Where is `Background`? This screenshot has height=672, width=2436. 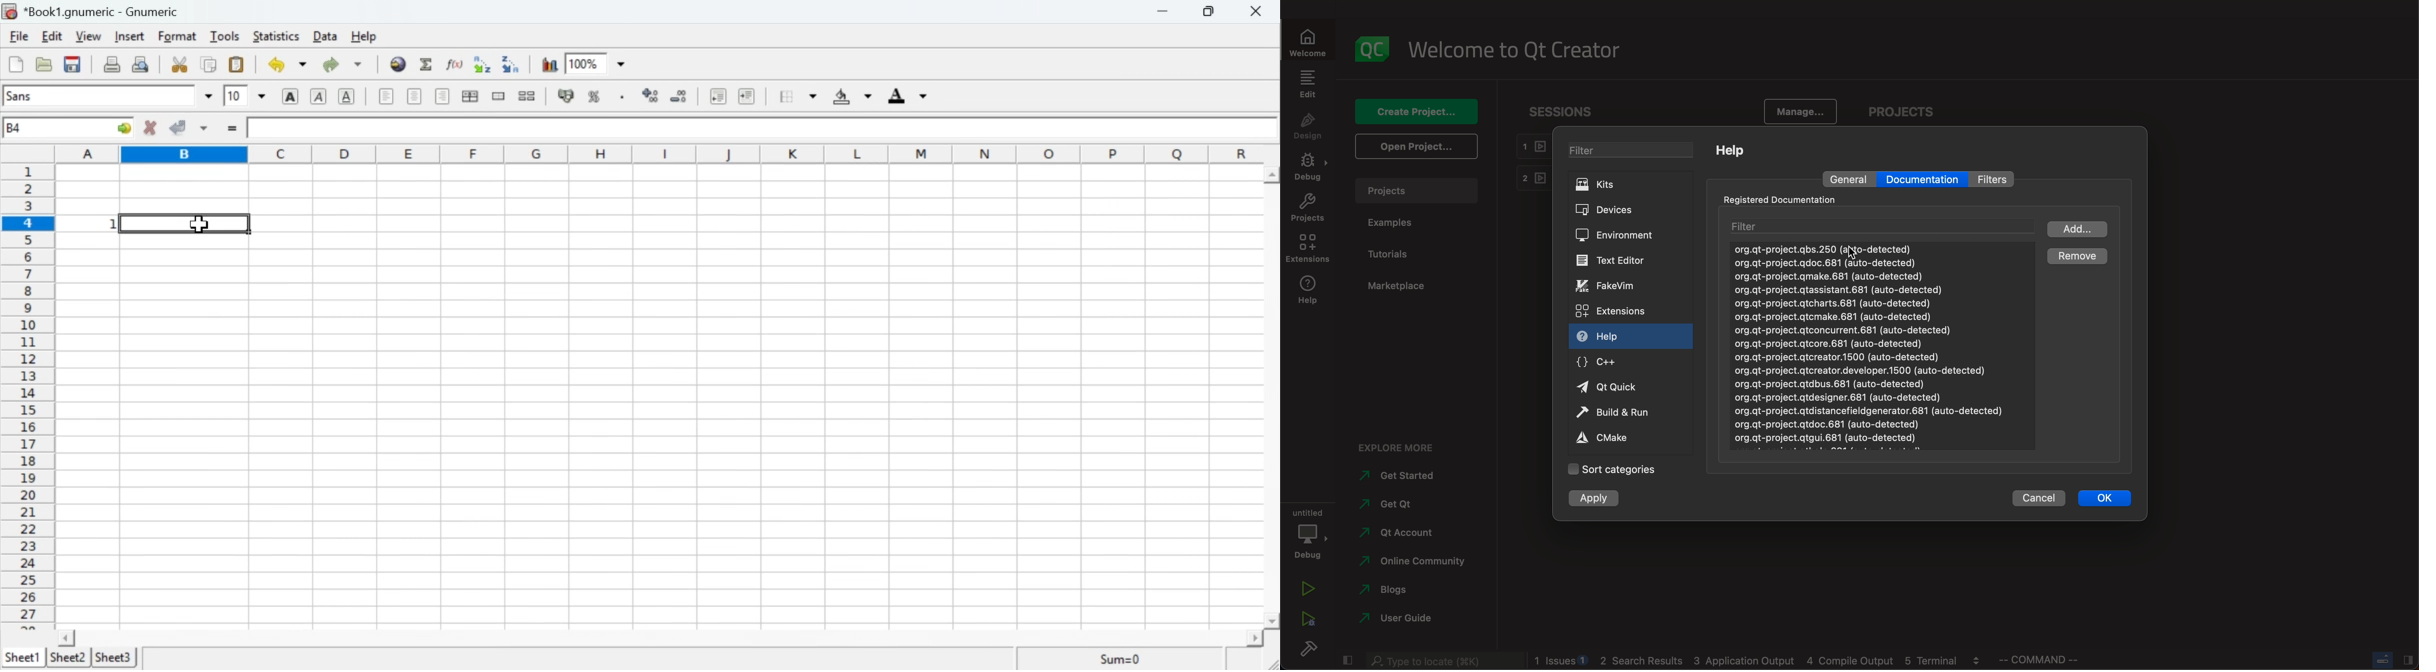
Background is located at coordinates (853, 97).